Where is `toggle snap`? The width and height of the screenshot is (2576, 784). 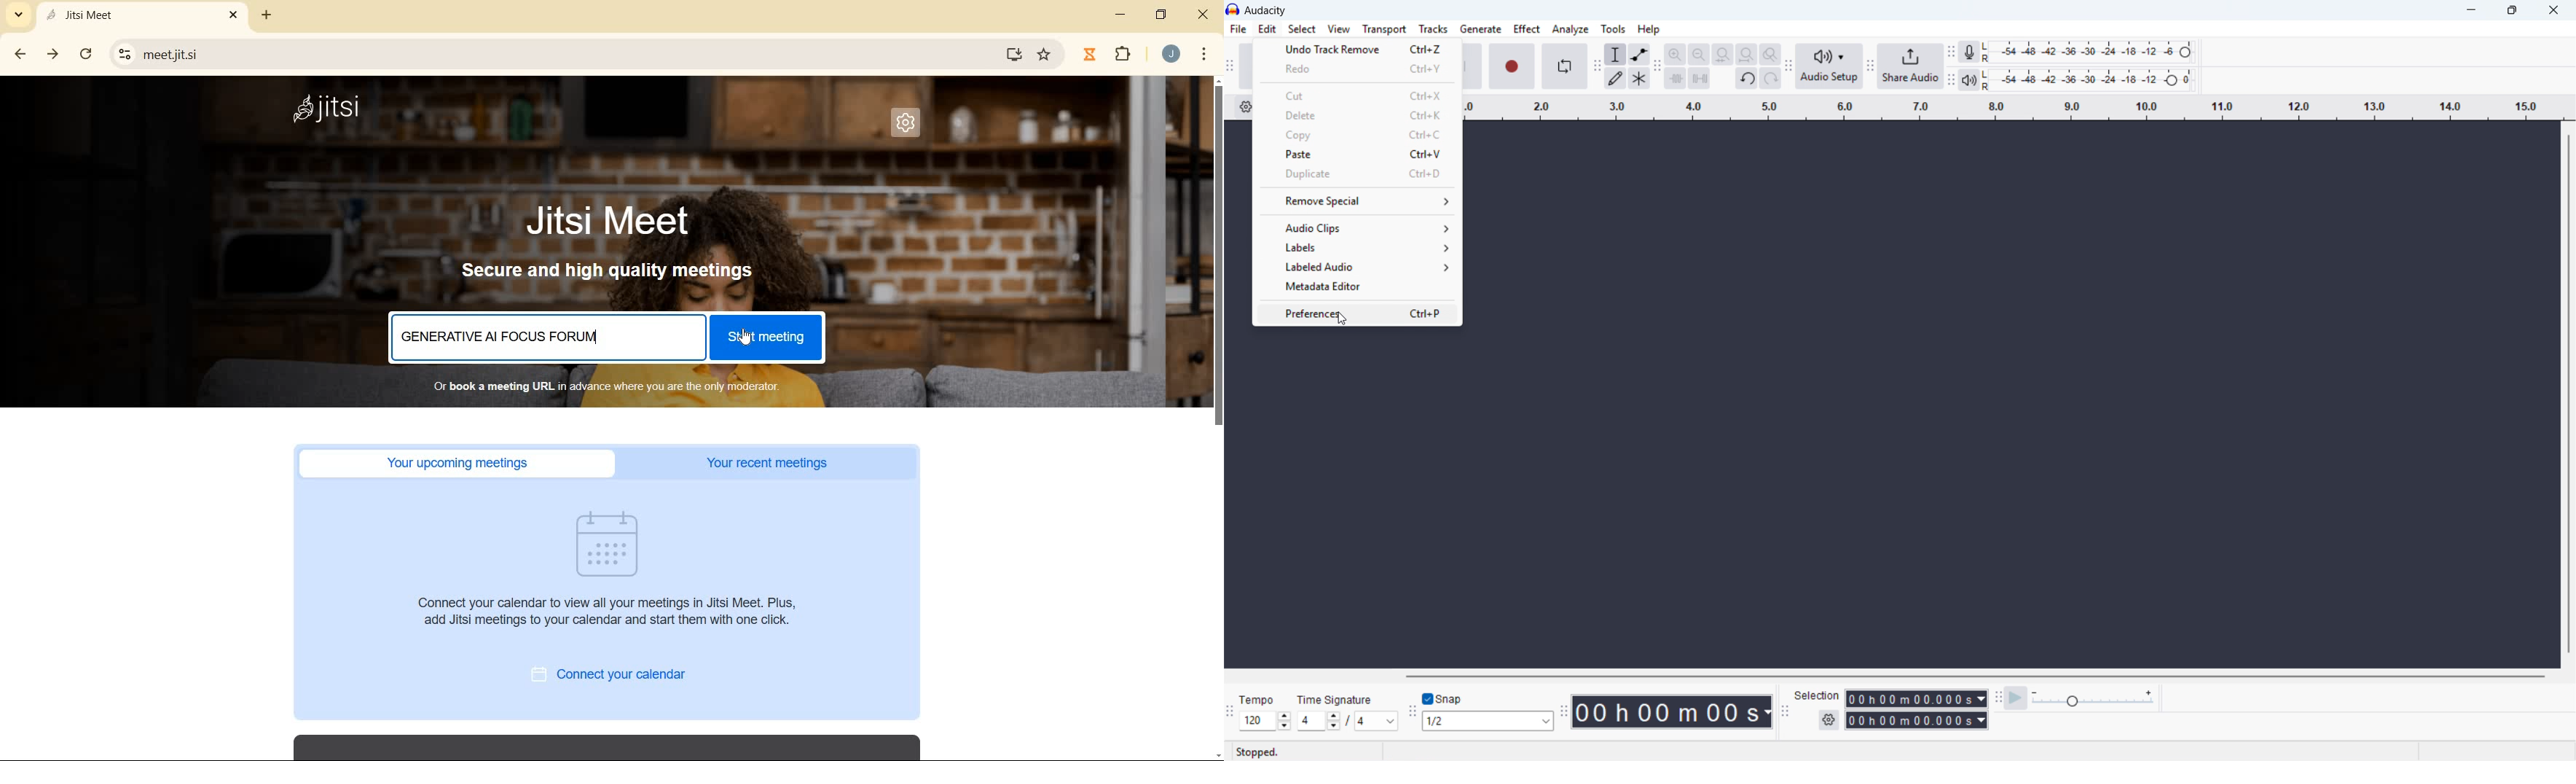 toggle snap is located at coordinates (1441, 700).